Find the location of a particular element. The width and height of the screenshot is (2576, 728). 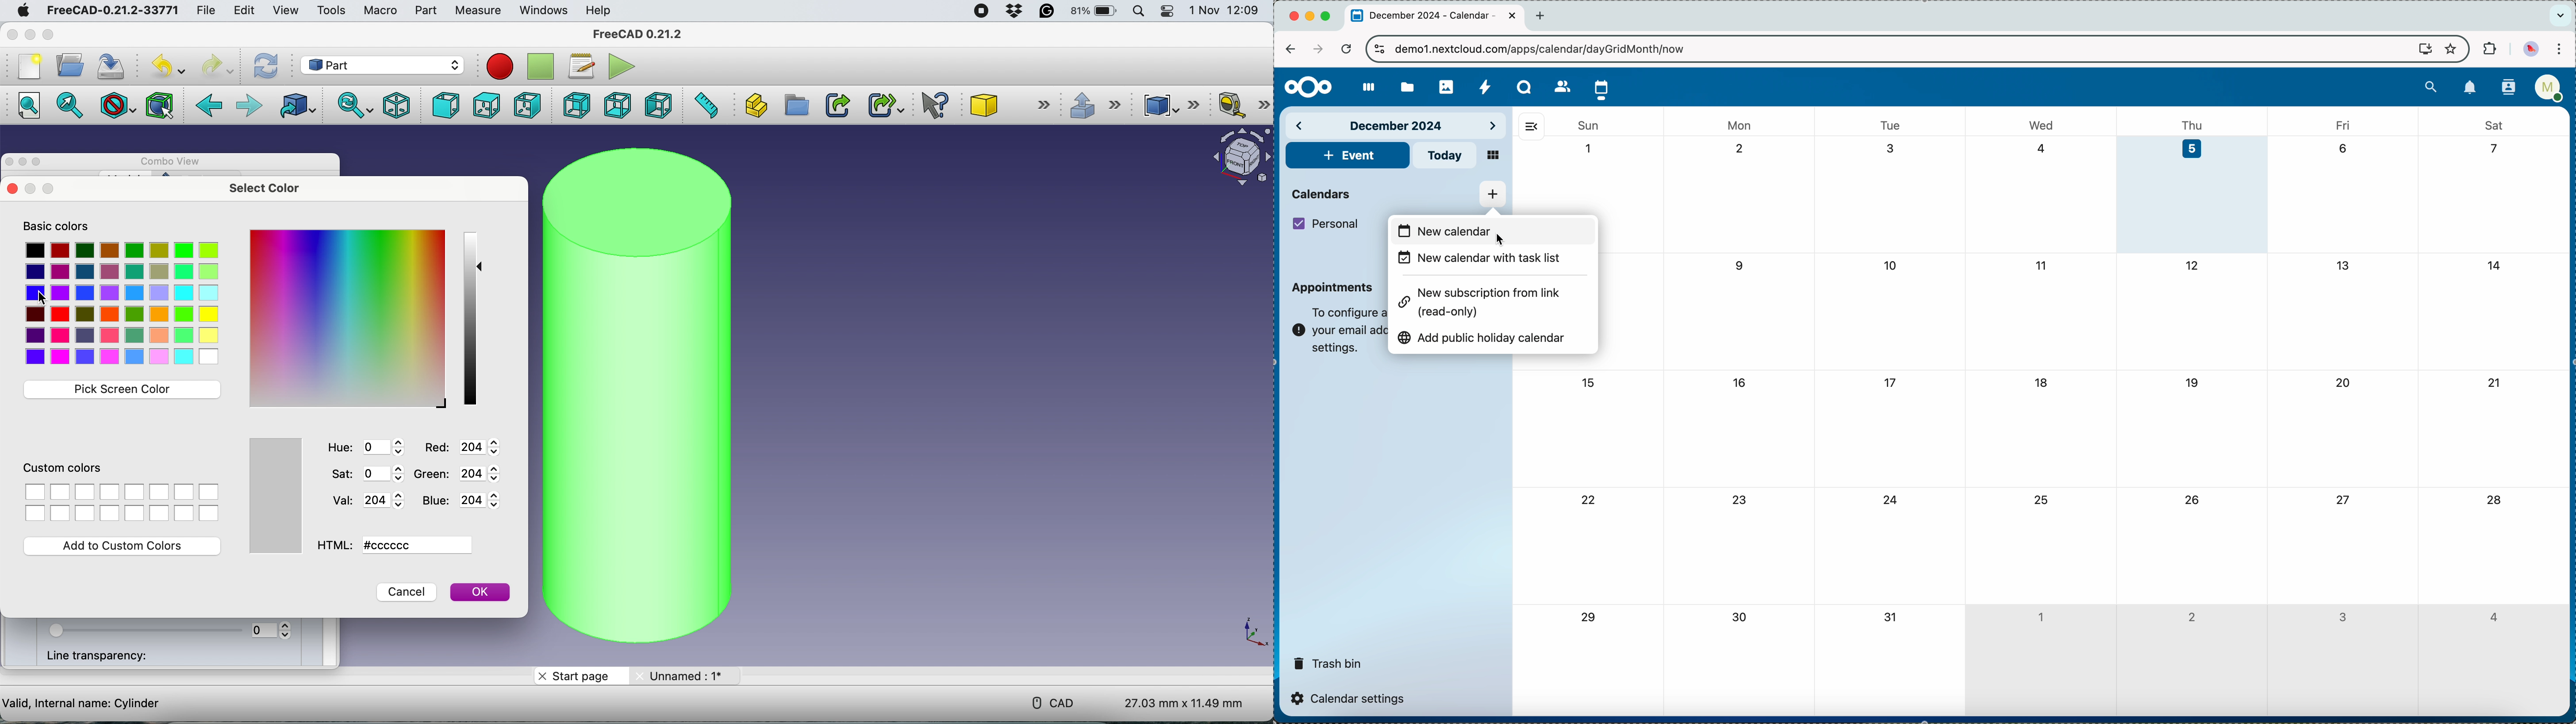

blue is located at coordinates (466, 503).